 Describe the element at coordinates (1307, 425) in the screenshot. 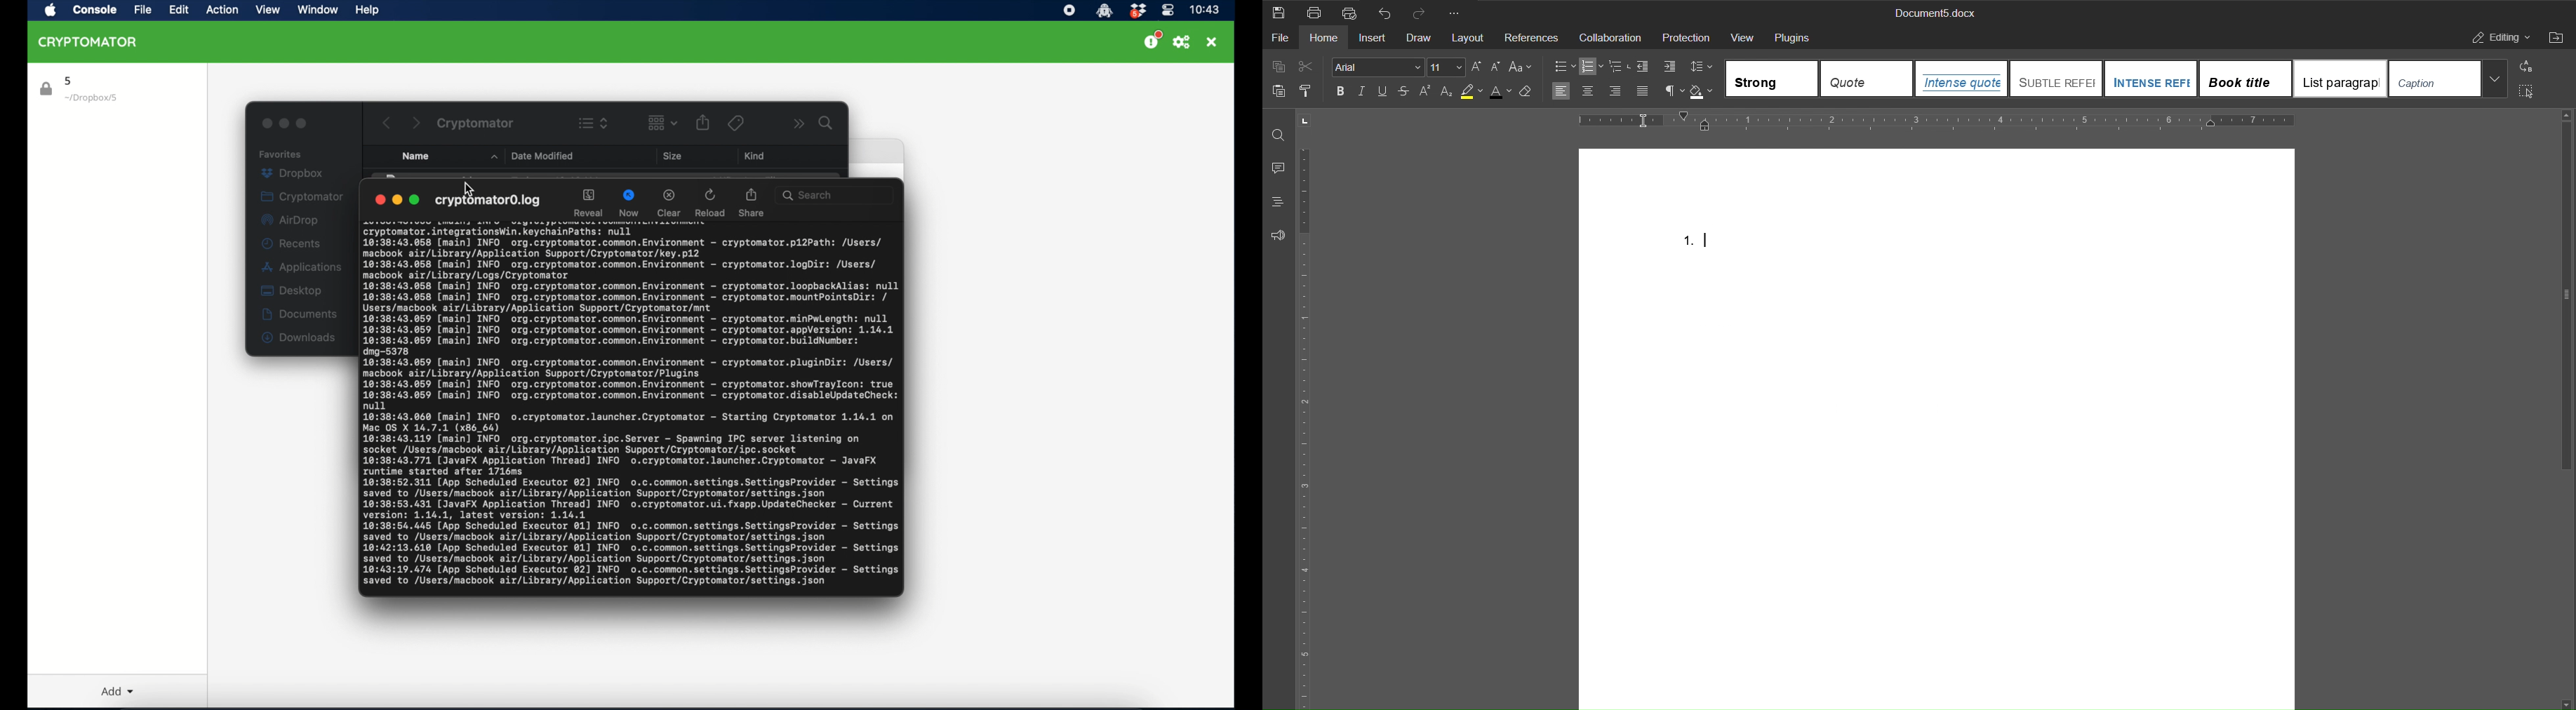

I see `Vertical Ruler` at that location.